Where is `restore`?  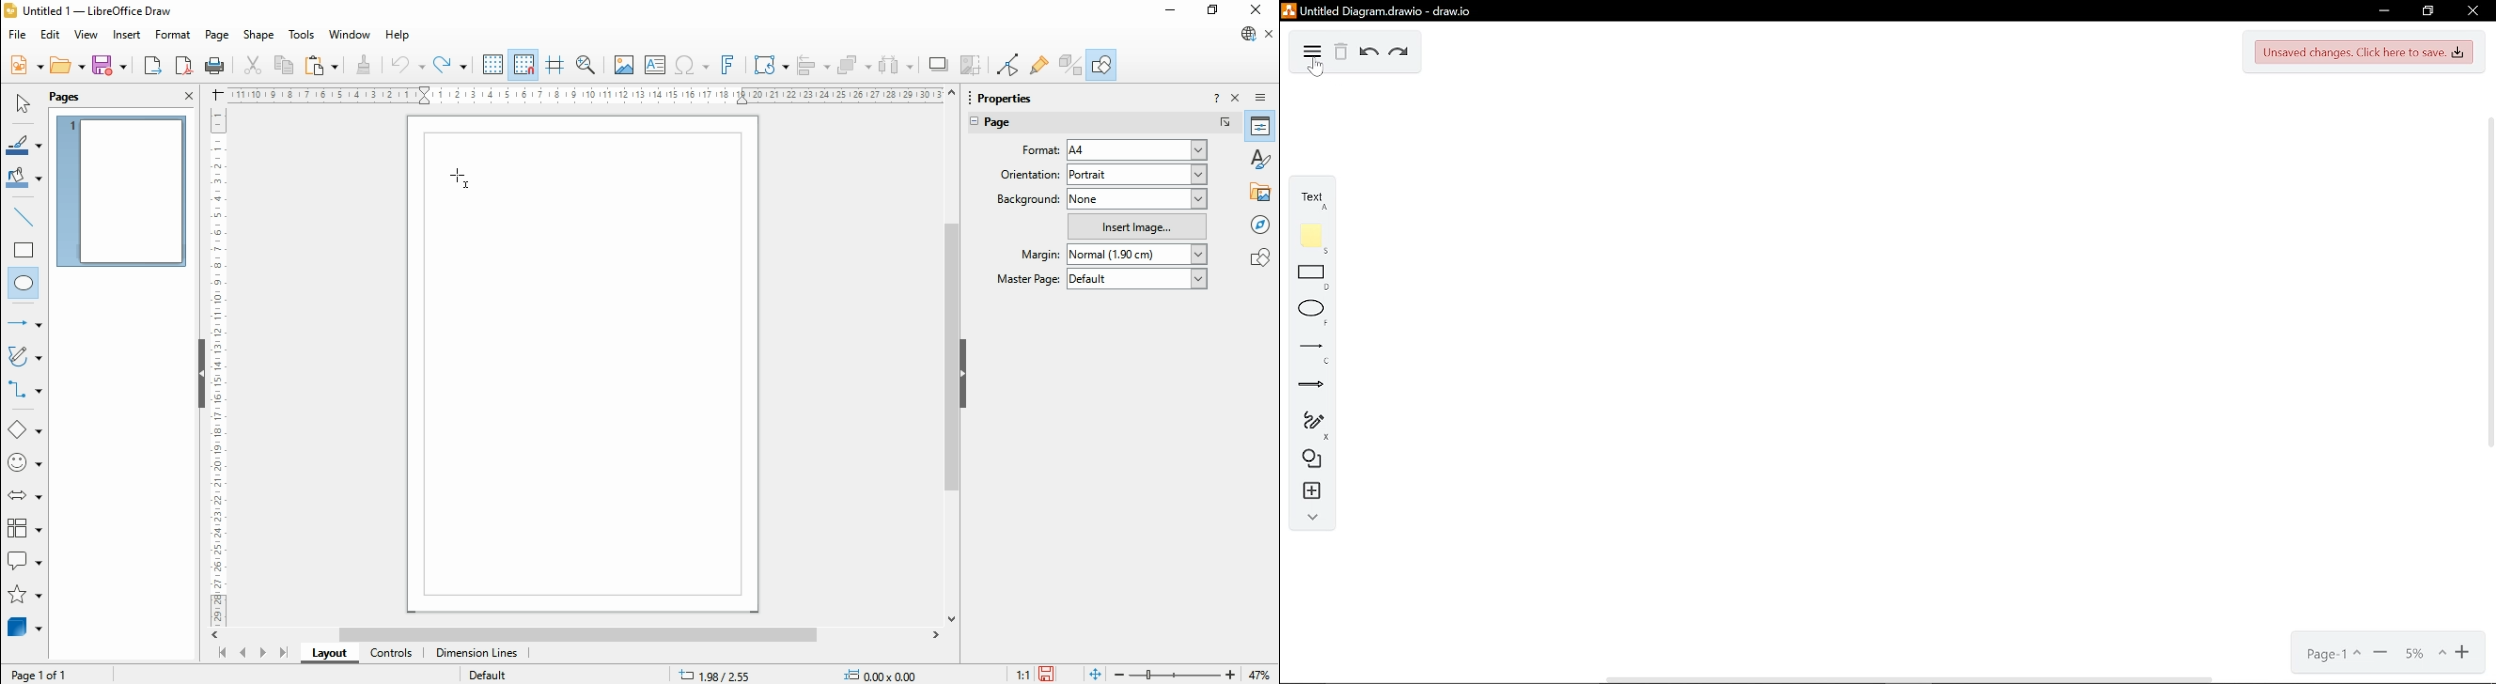 restore is located at coordinates (1214, 11).